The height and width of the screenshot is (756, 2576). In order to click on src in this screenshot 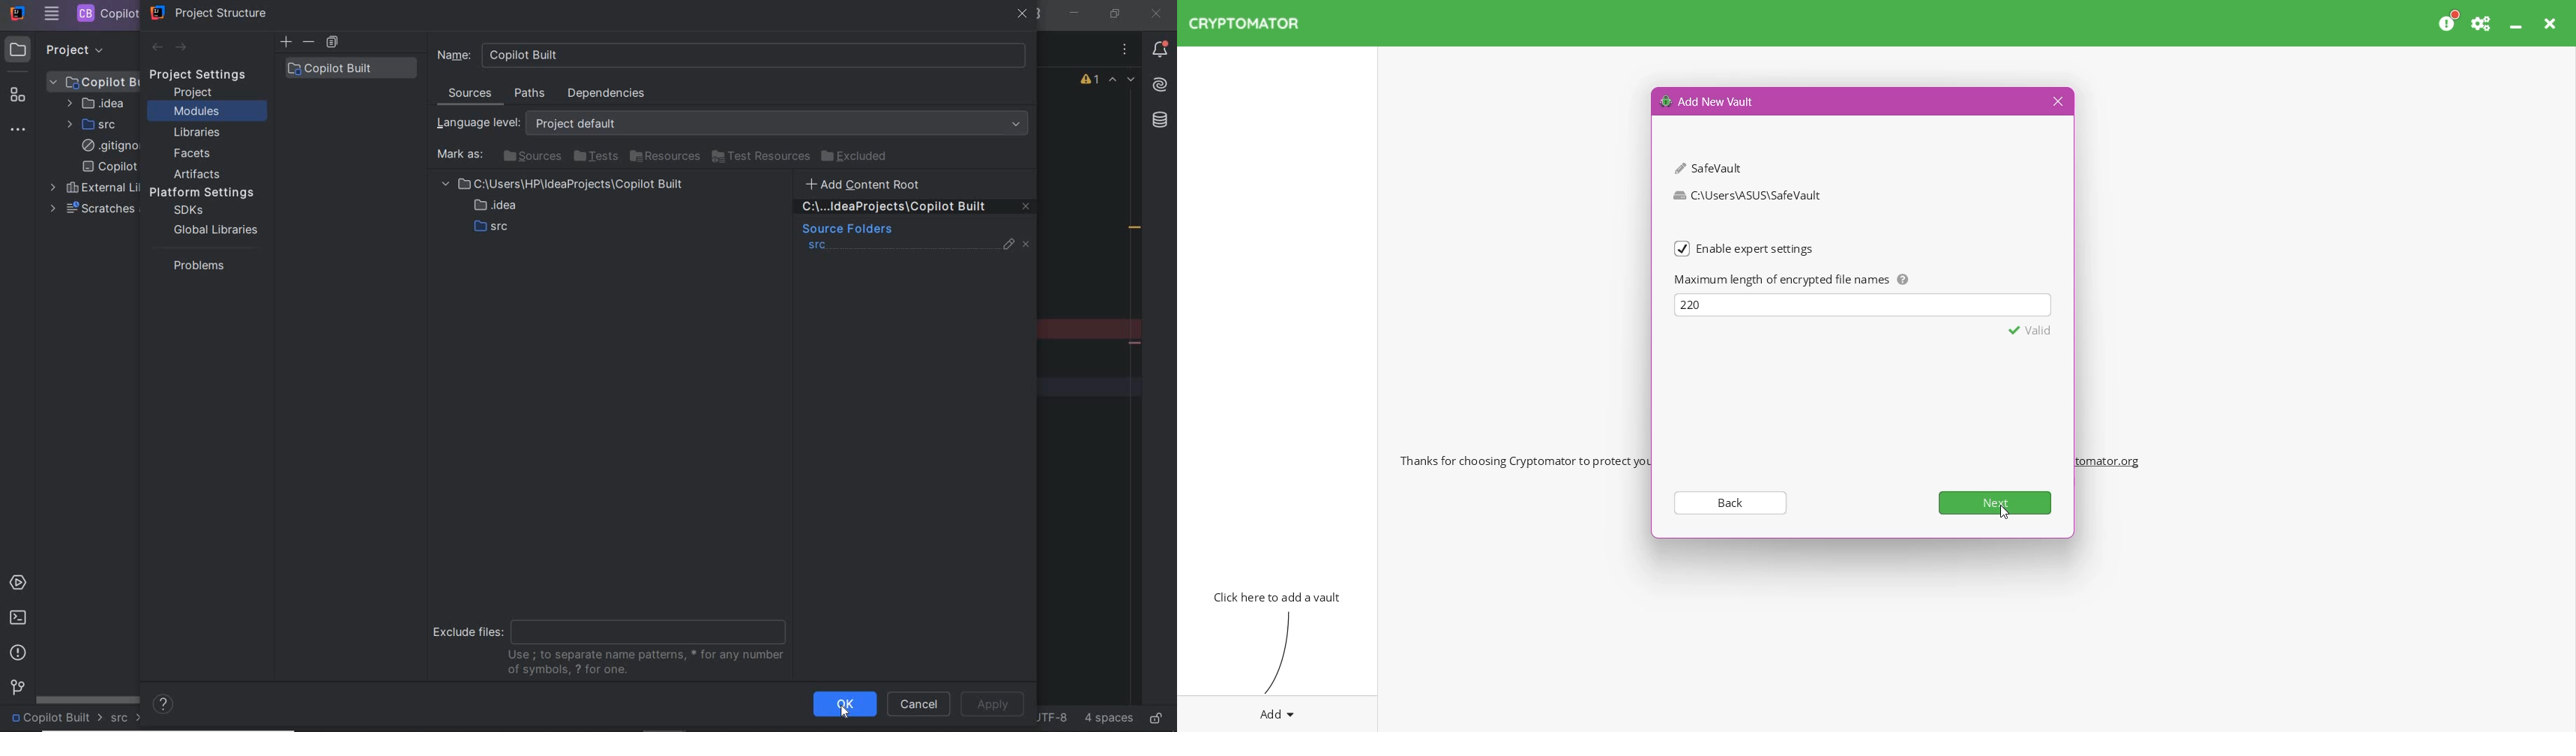, I will do `click(818, 247)`.